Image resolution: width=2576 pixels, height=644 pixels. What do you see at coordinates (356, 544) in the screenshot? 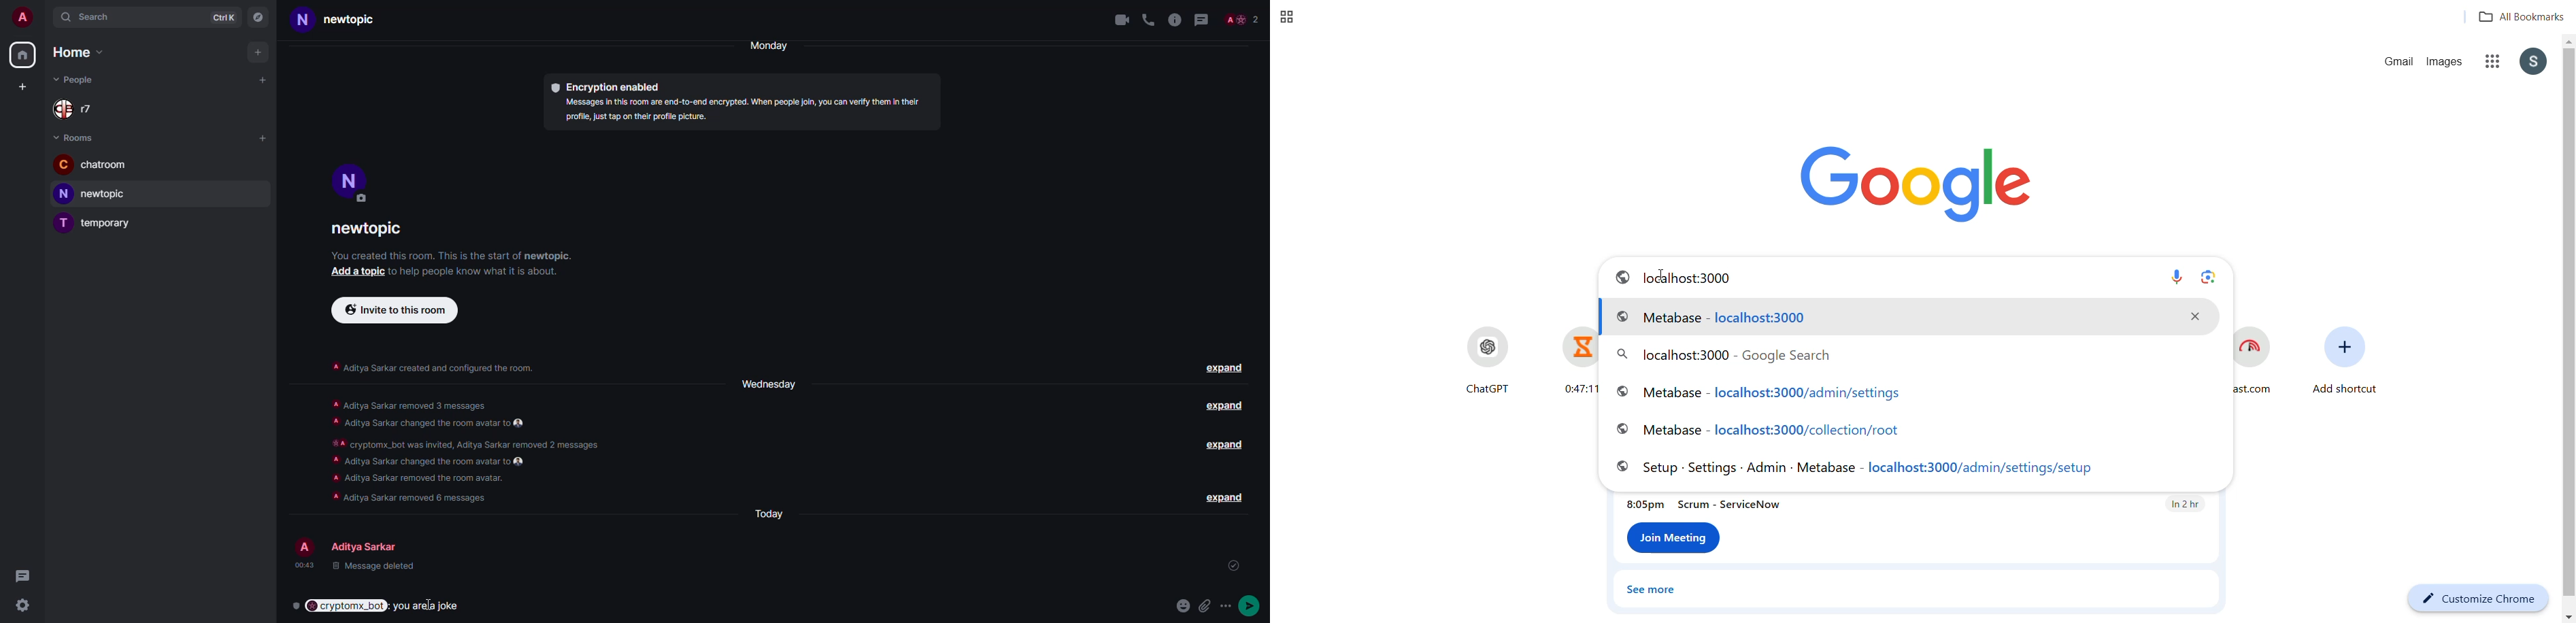
I see `Aditya Sarkar` at bounding box center [356, 544].